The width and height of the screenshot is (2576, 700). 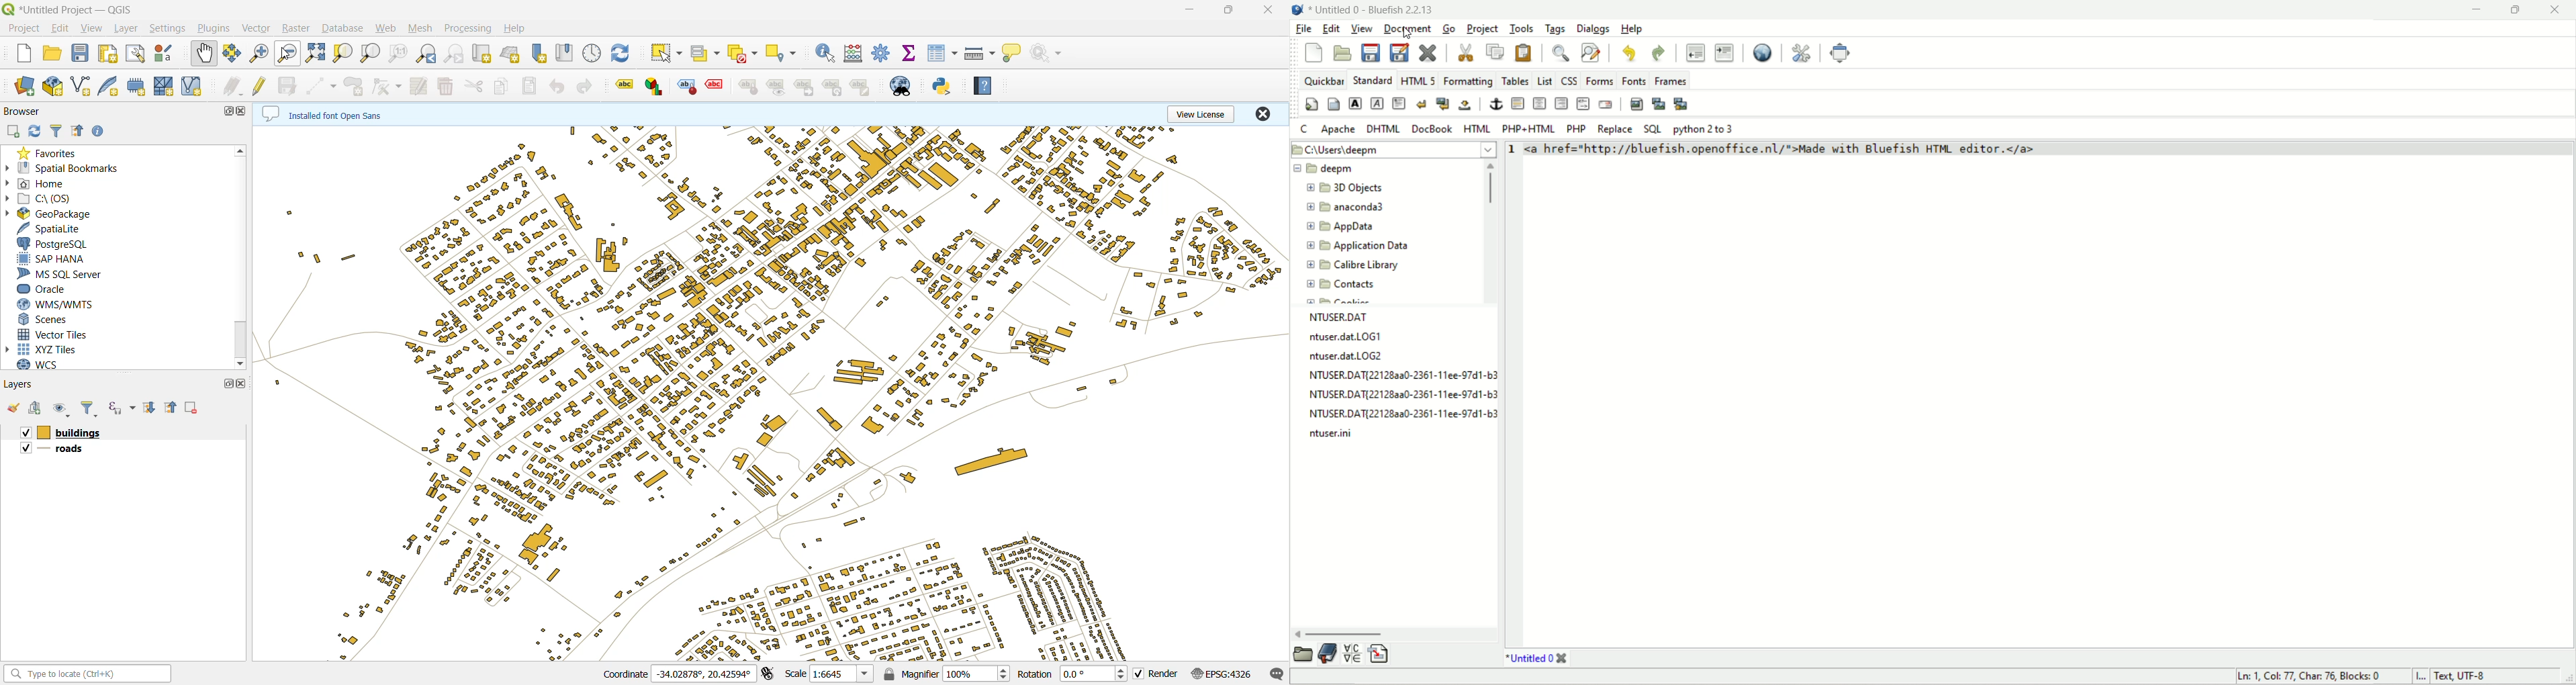 I want to click on pan map, so click(x=203, y=54).